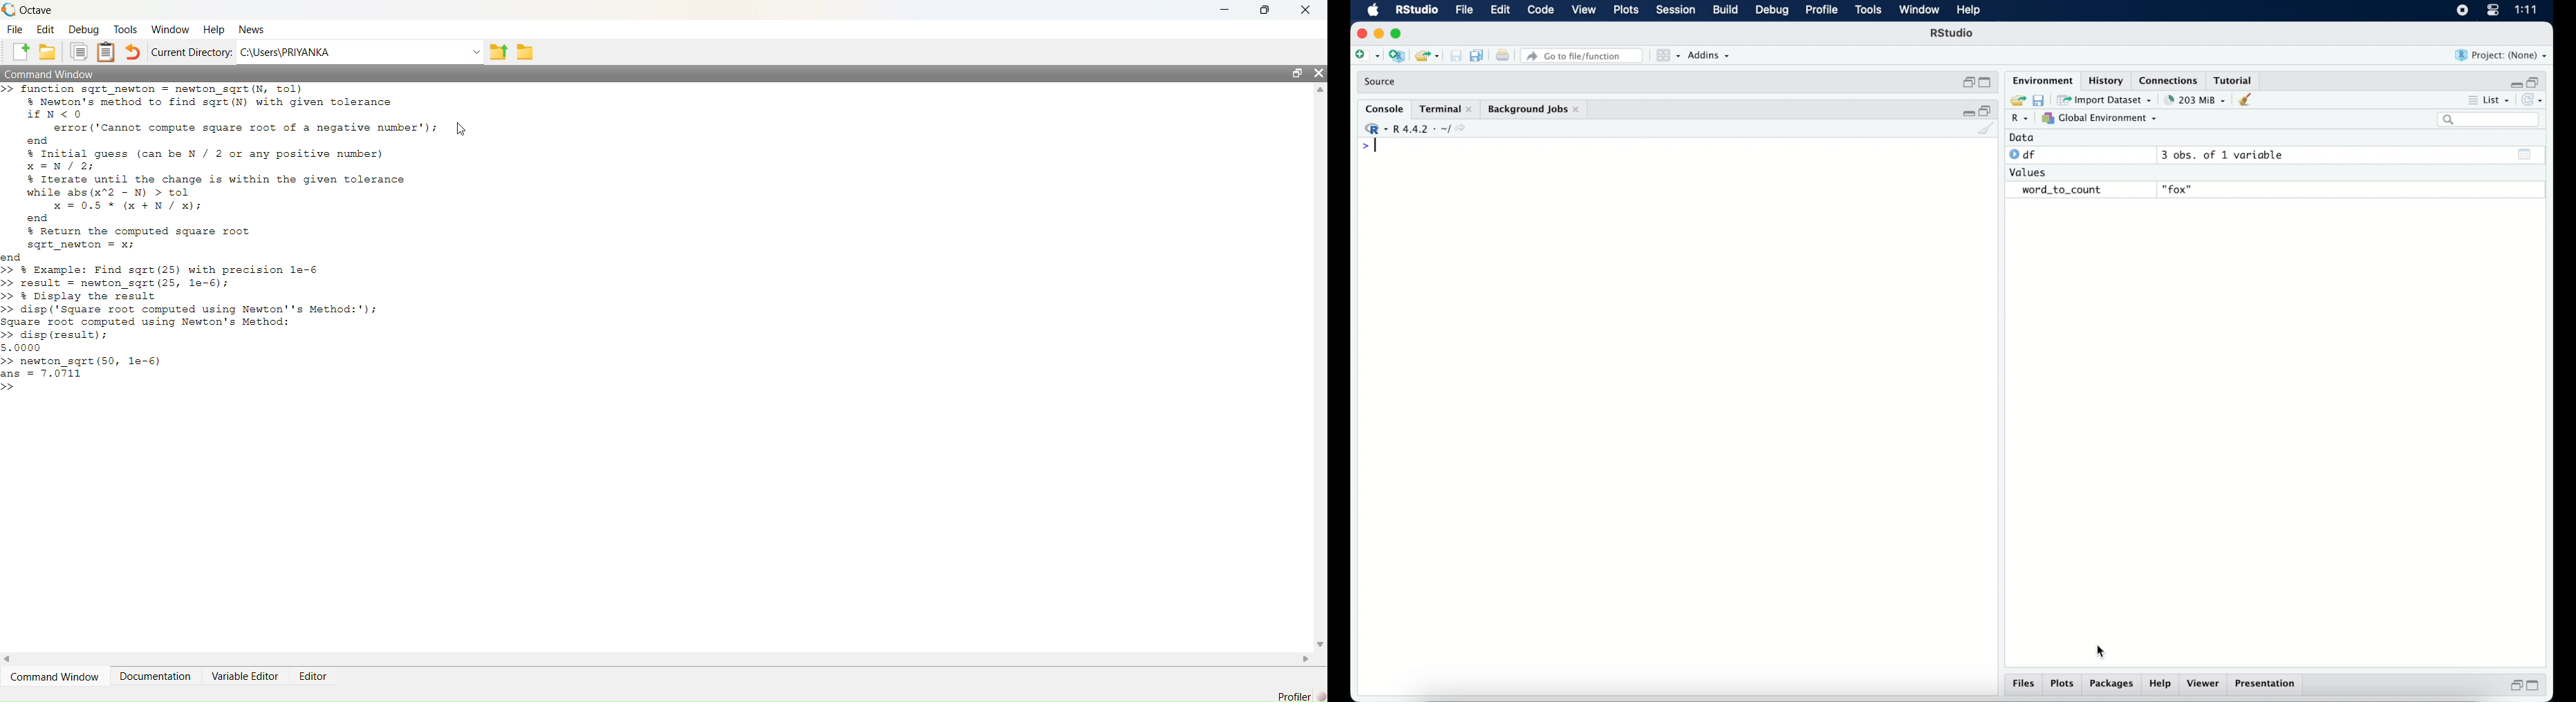  I want to click on go to file/function, so click(1584, 56).